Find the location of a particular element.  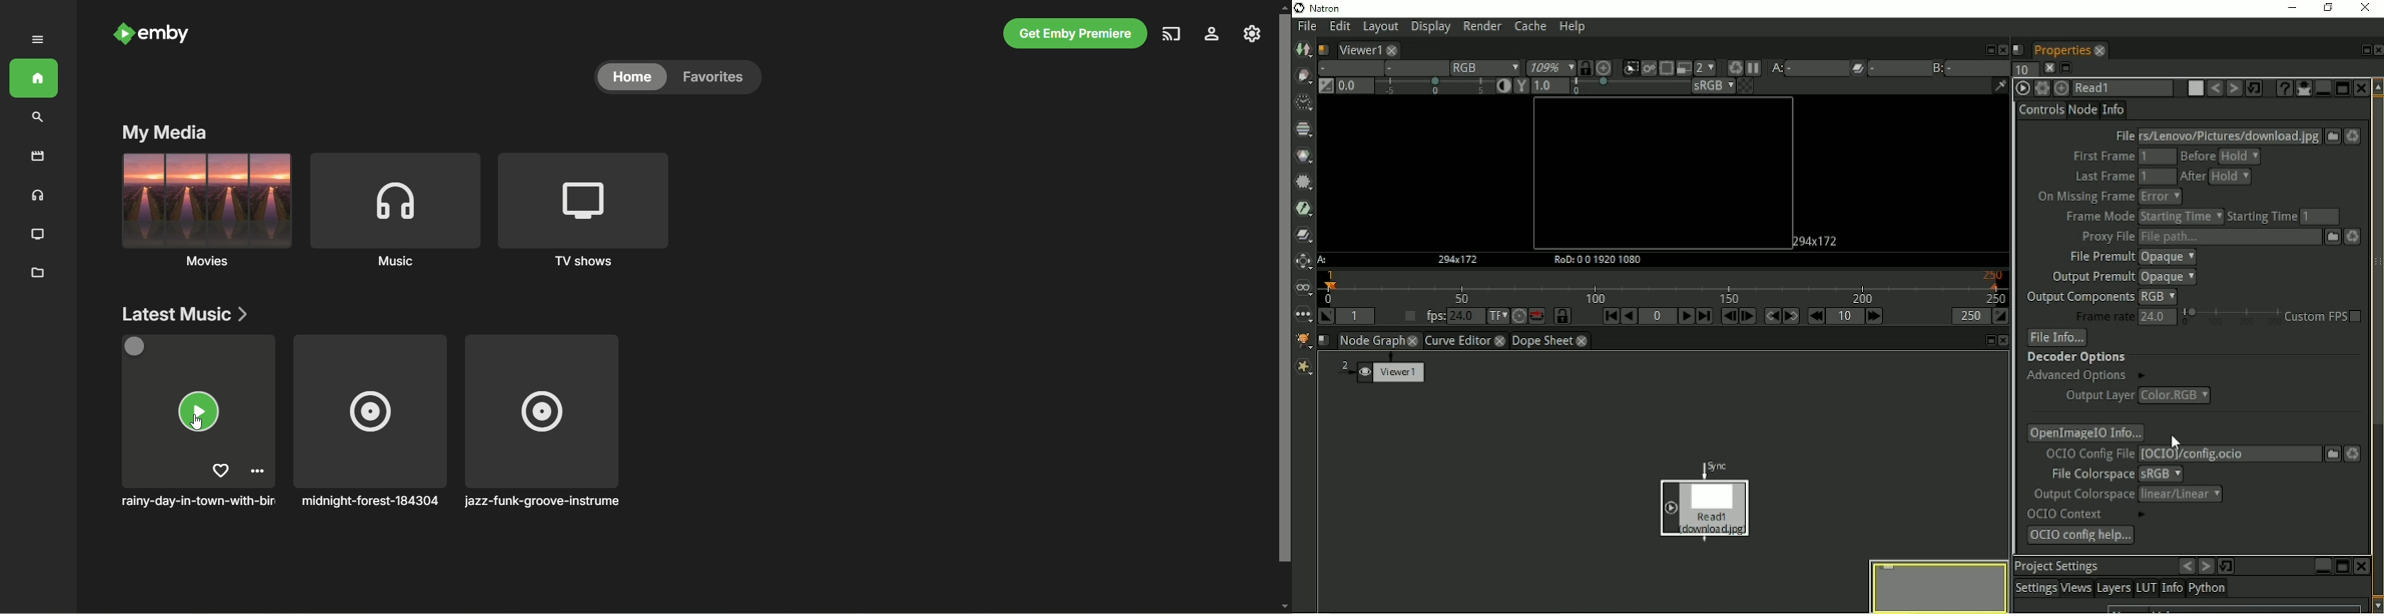

Dope sheet is located at coordinates (1557, 342).